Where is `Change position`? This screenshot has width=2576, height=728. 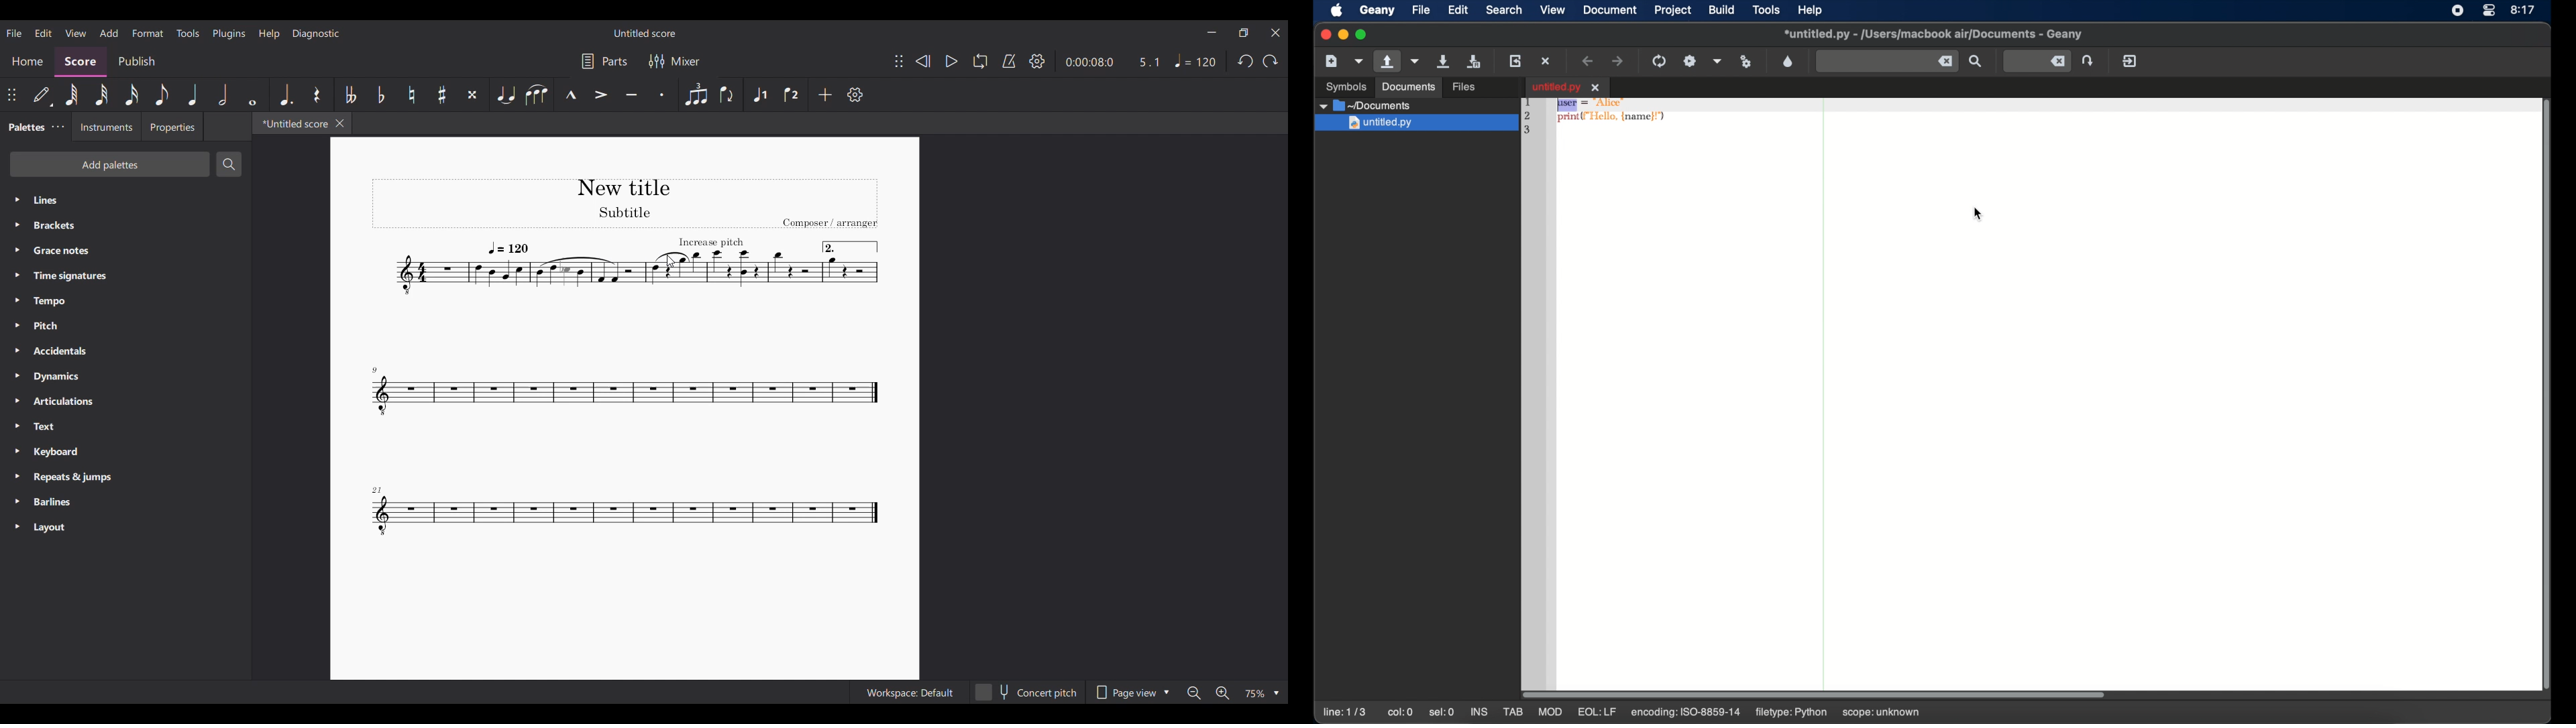
Change position is located at coordinates (899, 61).